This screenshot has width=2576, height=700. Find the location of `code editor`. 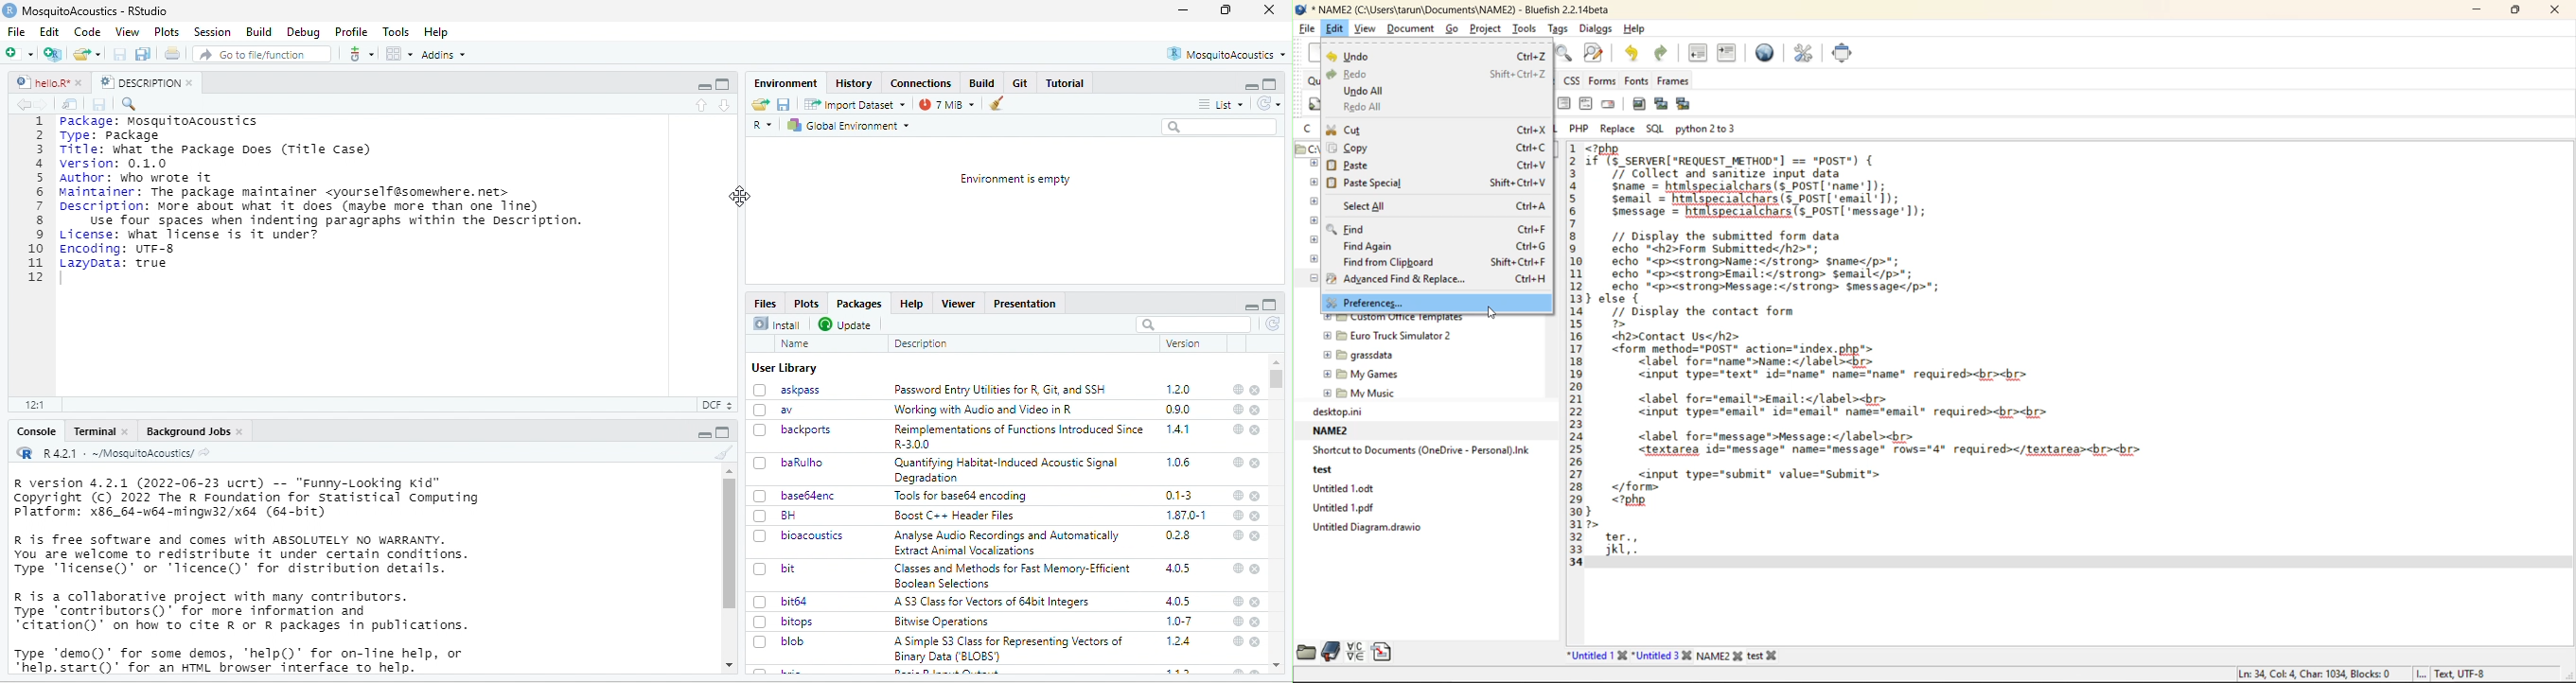

code editor is located at coordinates (1882, 352).